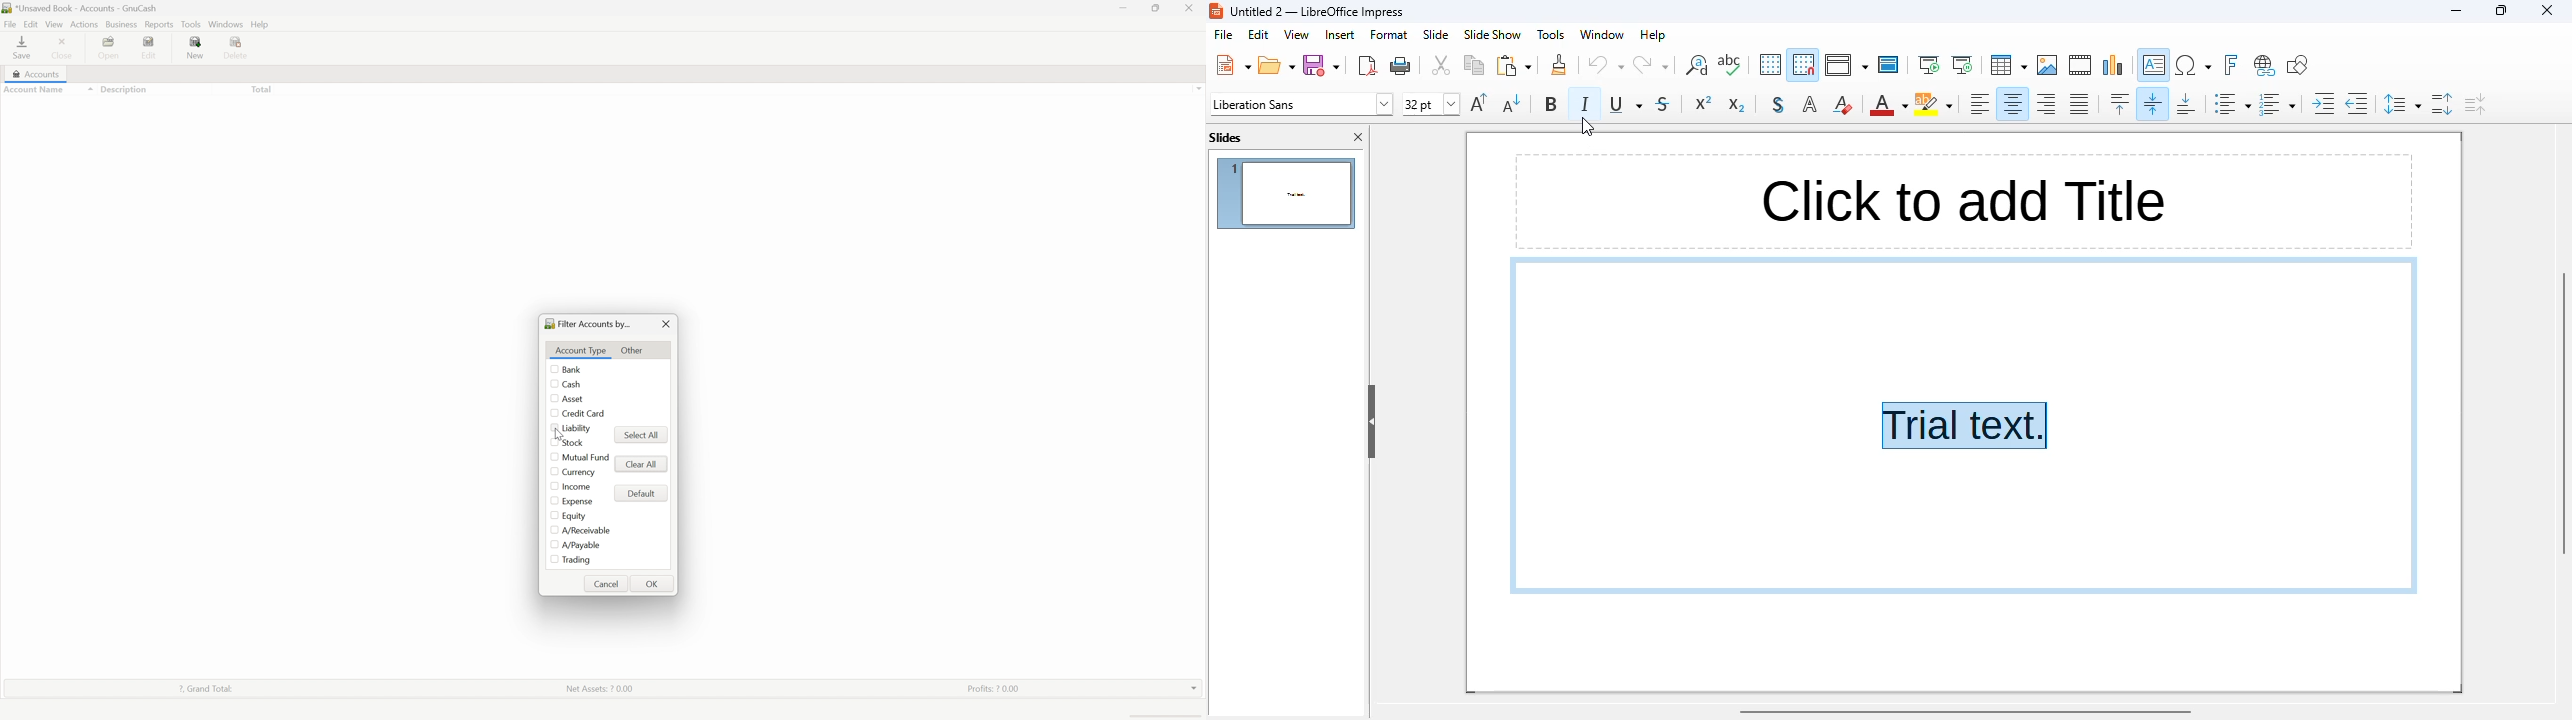  Describe the element at coordinates (30, 23) in the screenshot. I see `Edit` at that location.